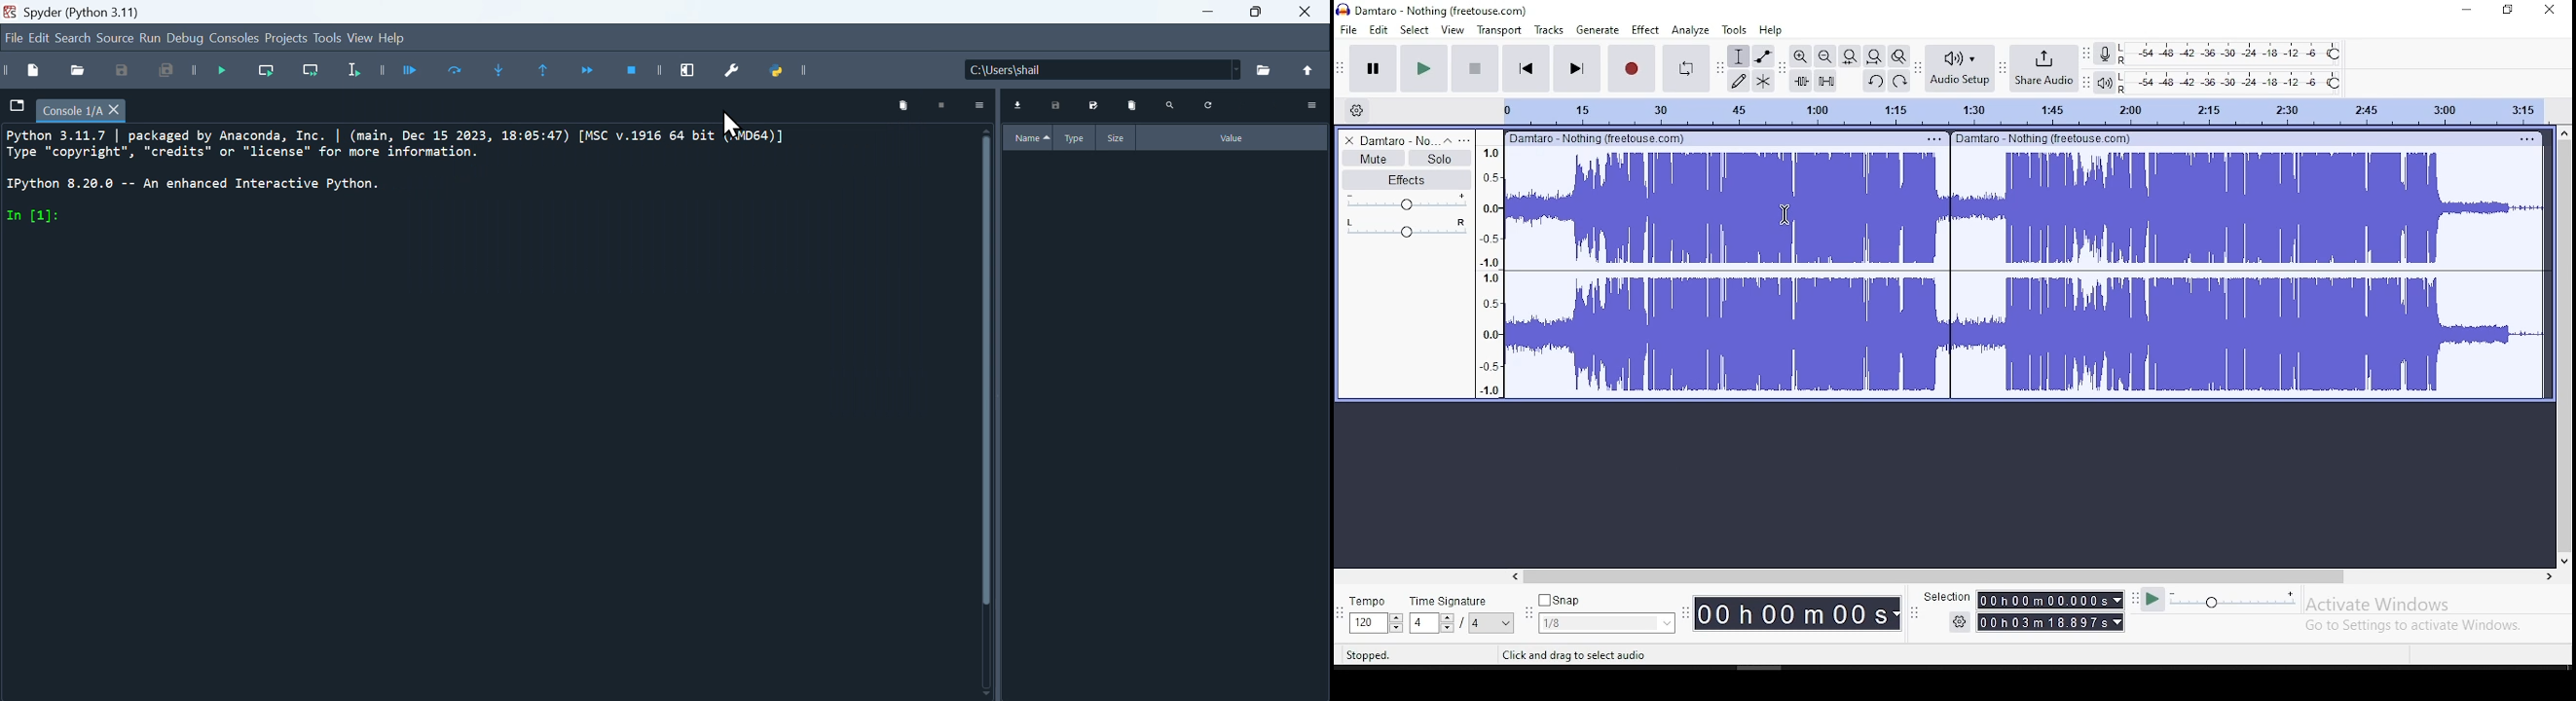  Describe the element at coordinates (1732, 29) in the screenshot. I see `tools` at that location.